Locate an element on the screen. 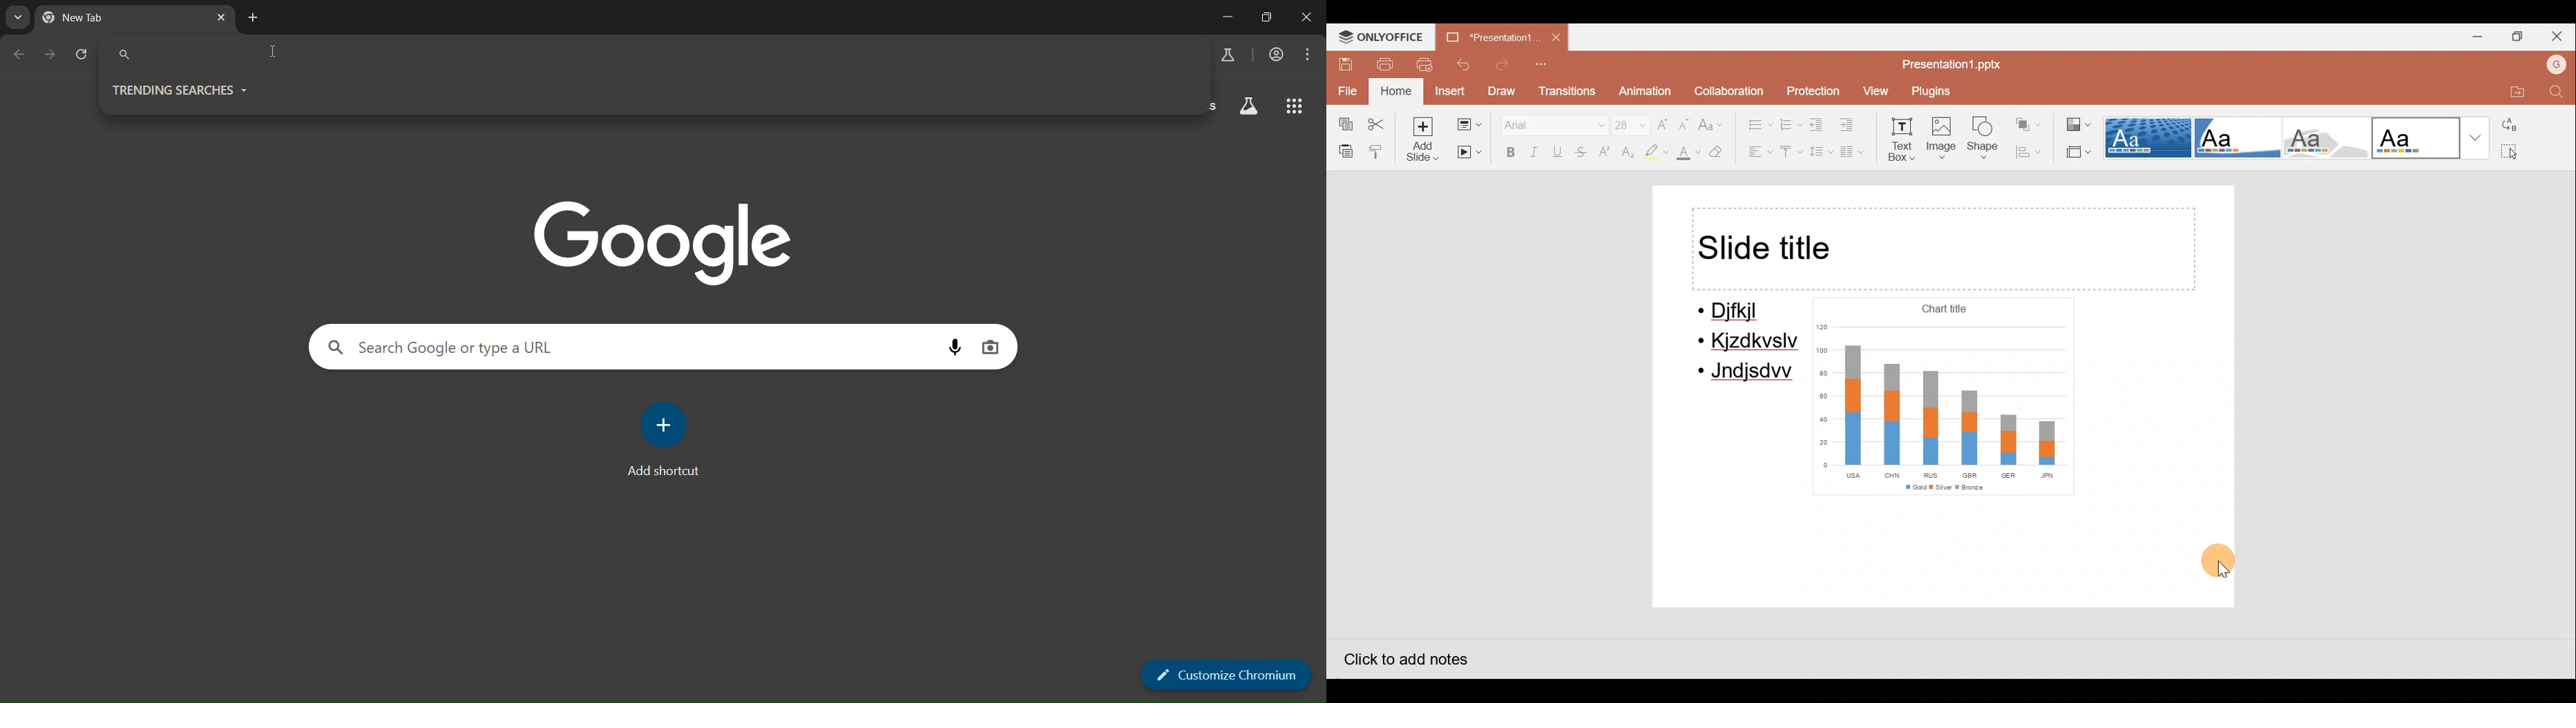  search labs is located at coordinates (1227, 55).